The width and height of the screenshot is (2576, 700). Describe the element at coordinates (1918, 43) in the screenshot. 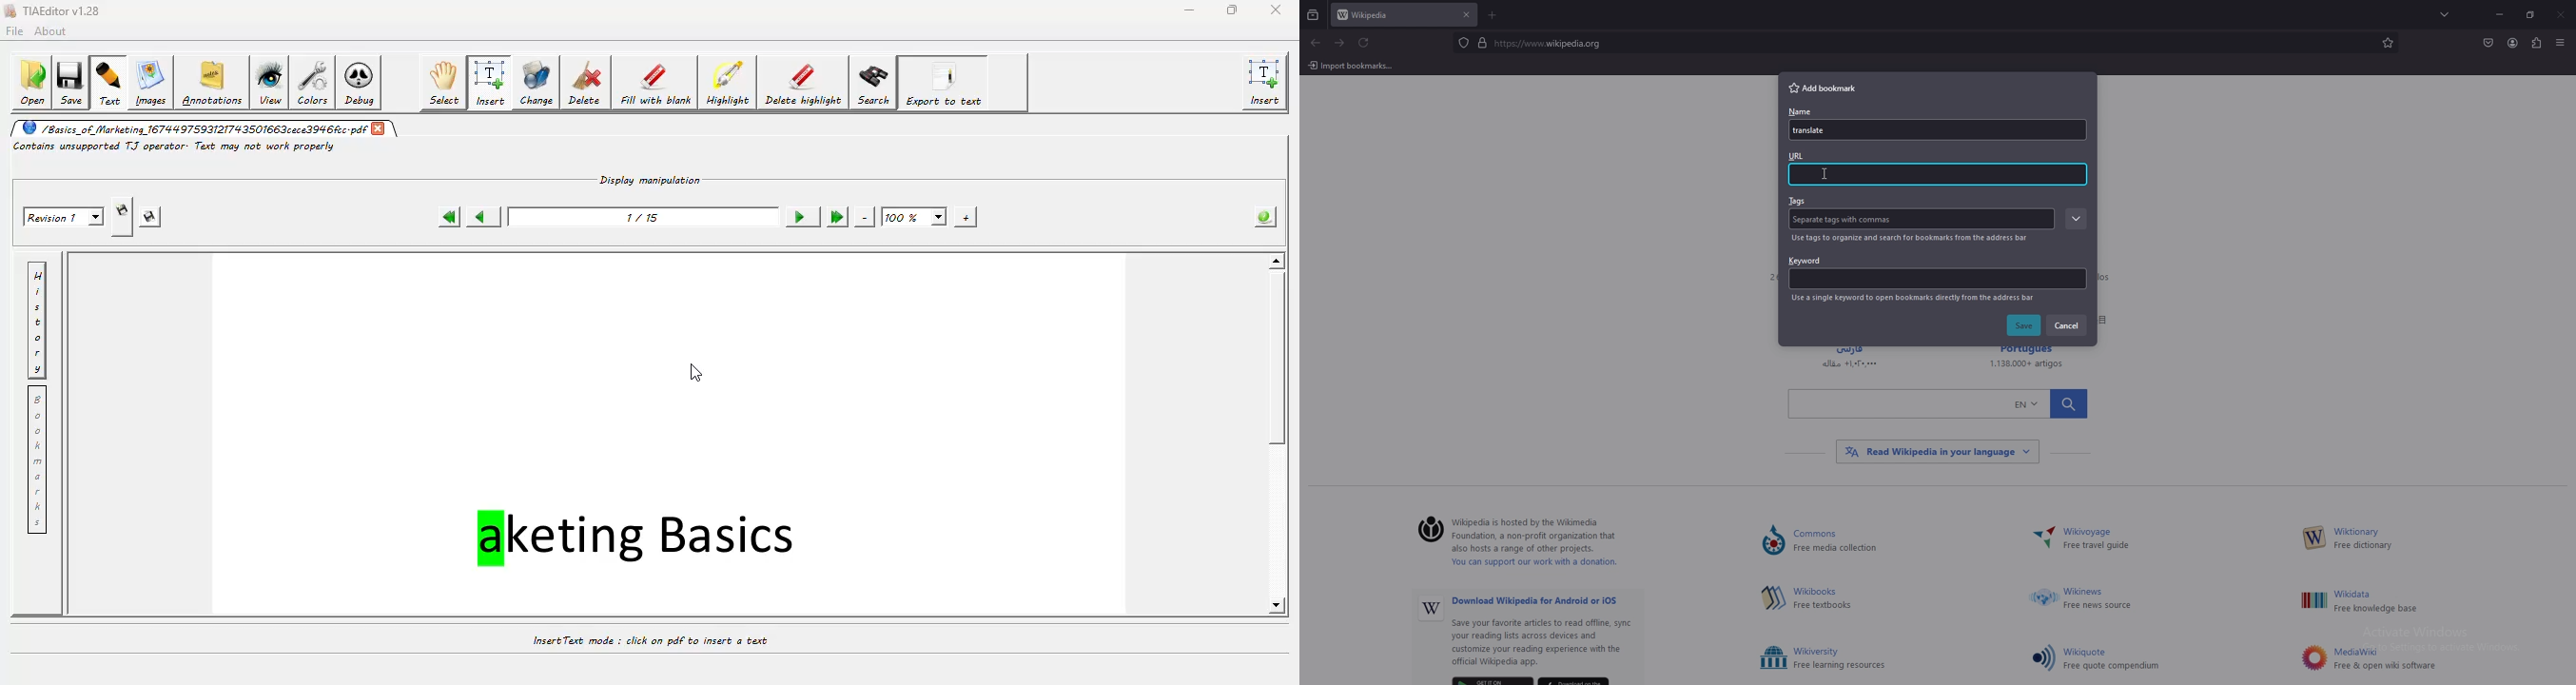

I see `search bar` at that location.